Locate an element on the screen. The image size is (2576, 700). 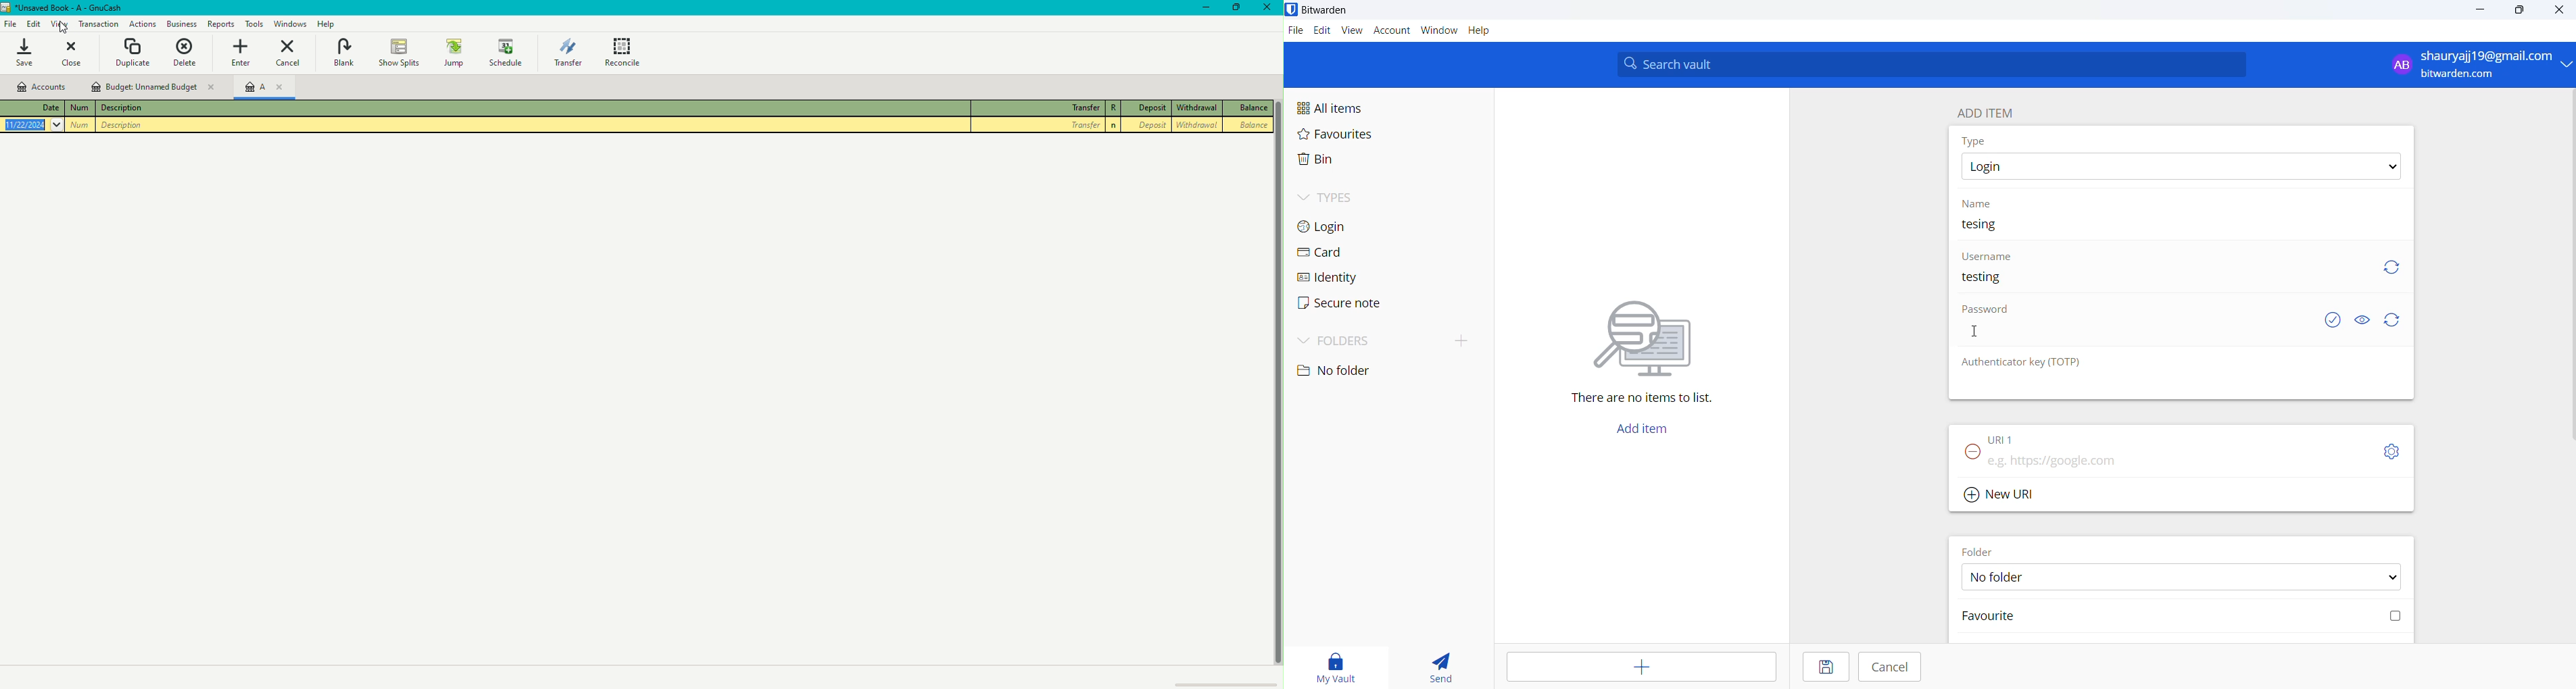
Transfer is located at coordinates (1036, 125).